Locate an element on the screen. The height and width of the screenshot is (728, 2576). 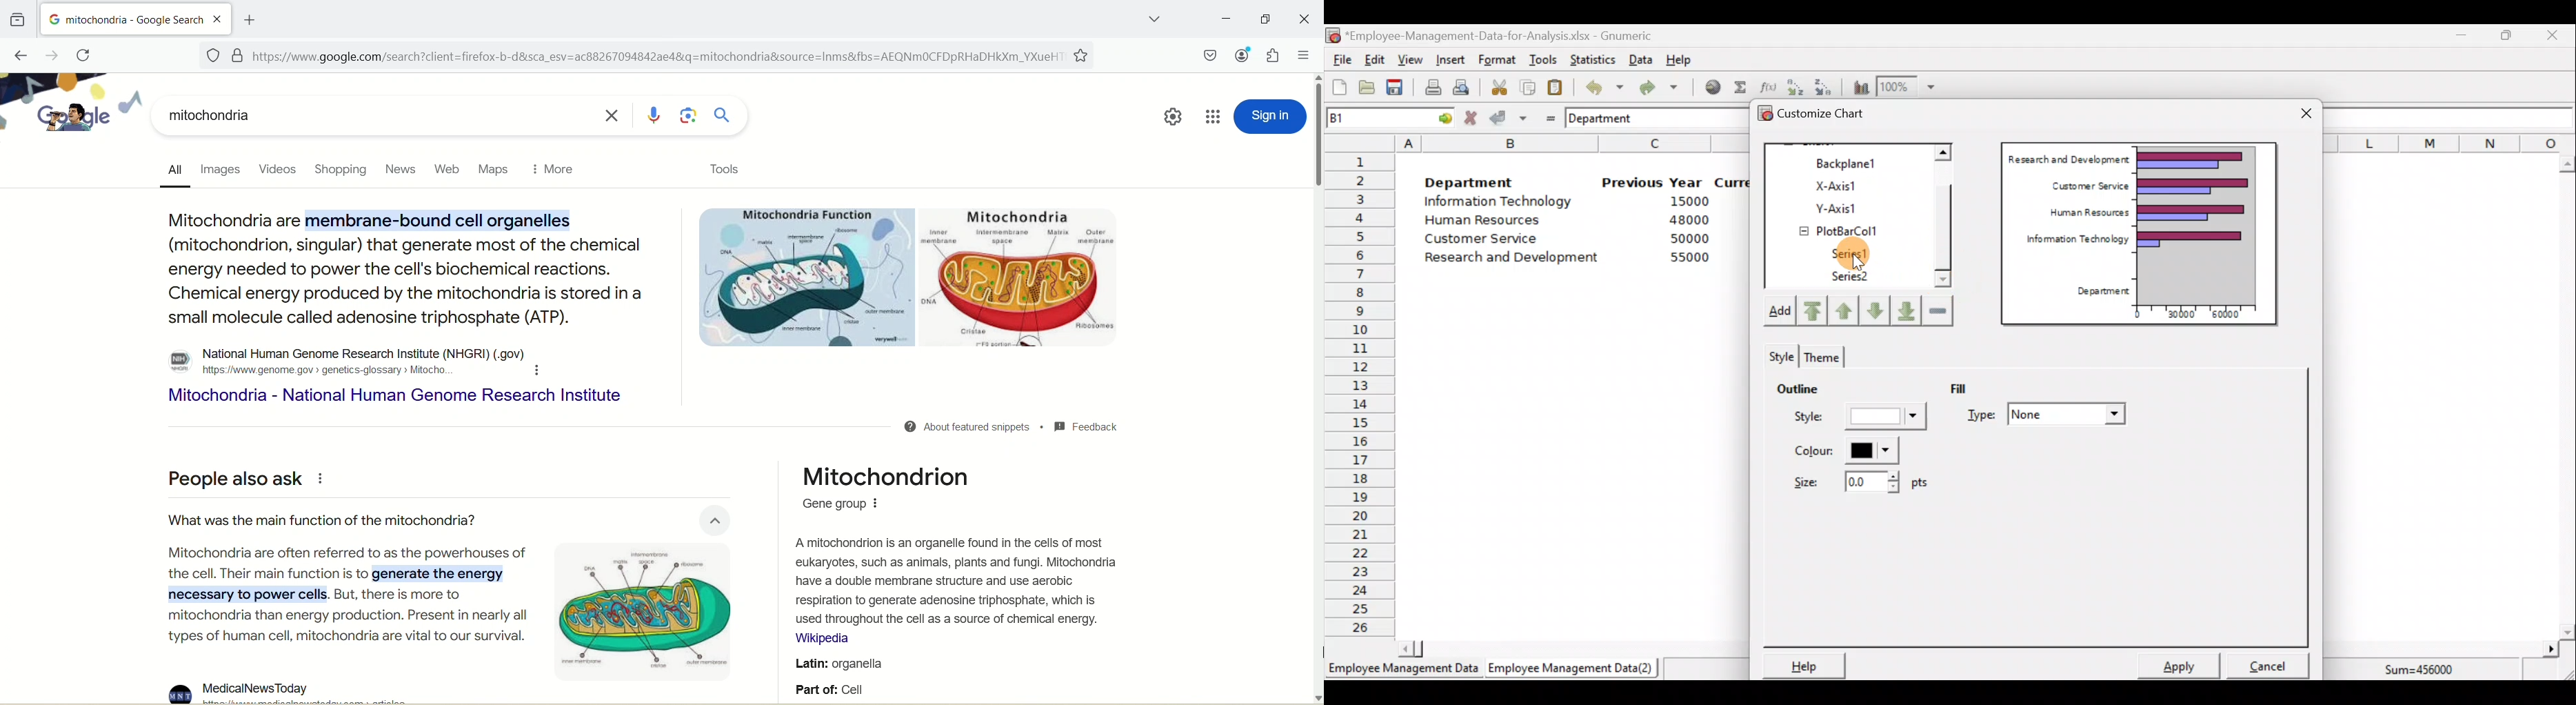
Sum into the current cell is located at coordinates (1738, 87).